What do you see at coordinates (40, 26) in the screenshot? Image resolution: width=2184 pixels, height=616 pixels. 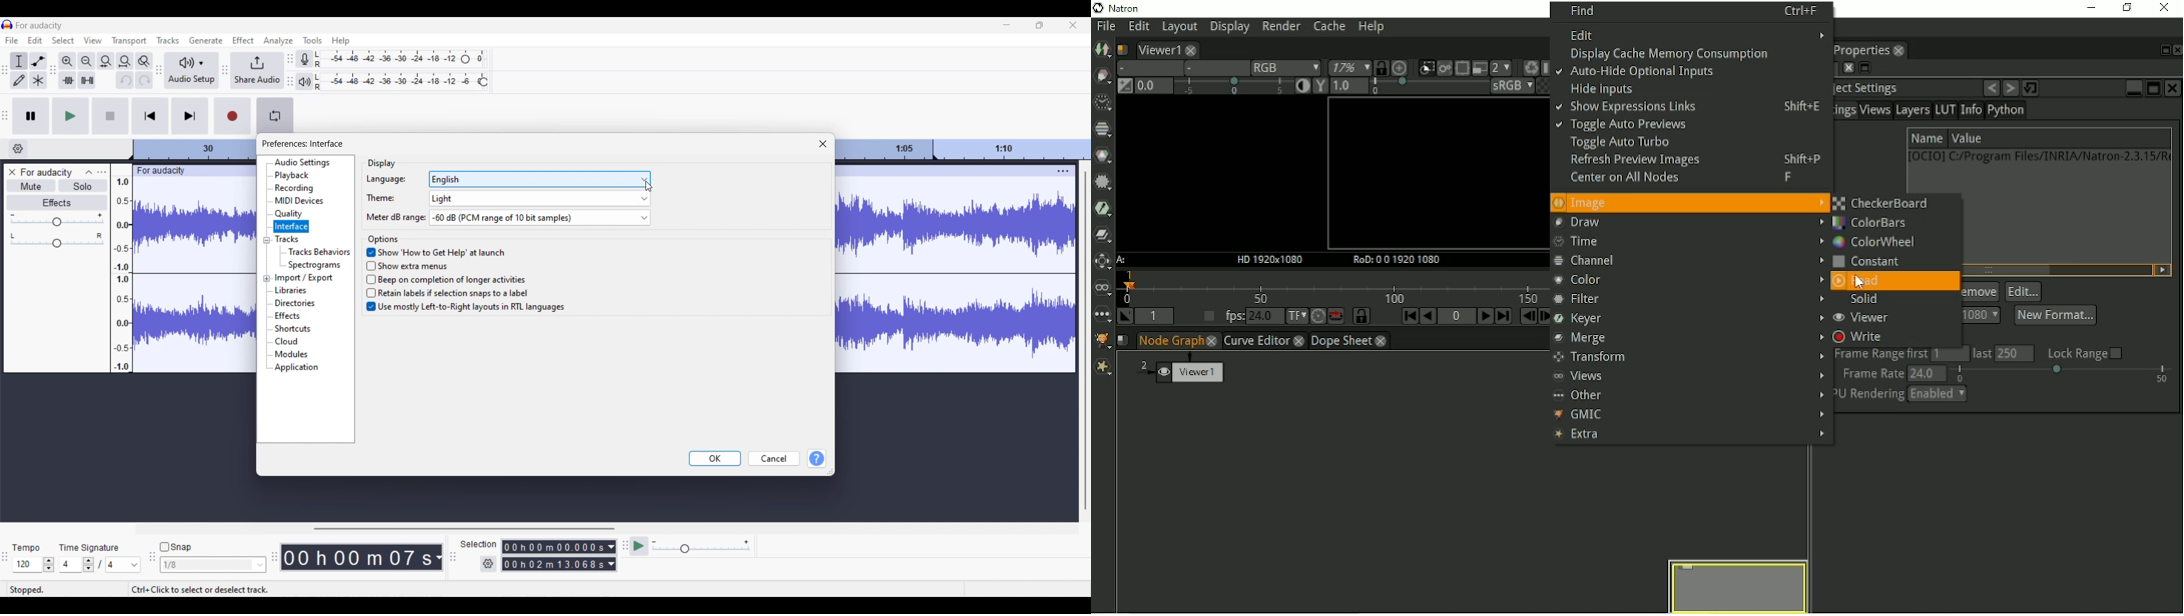 I see `for audacity` at bounding box center [40, 26].